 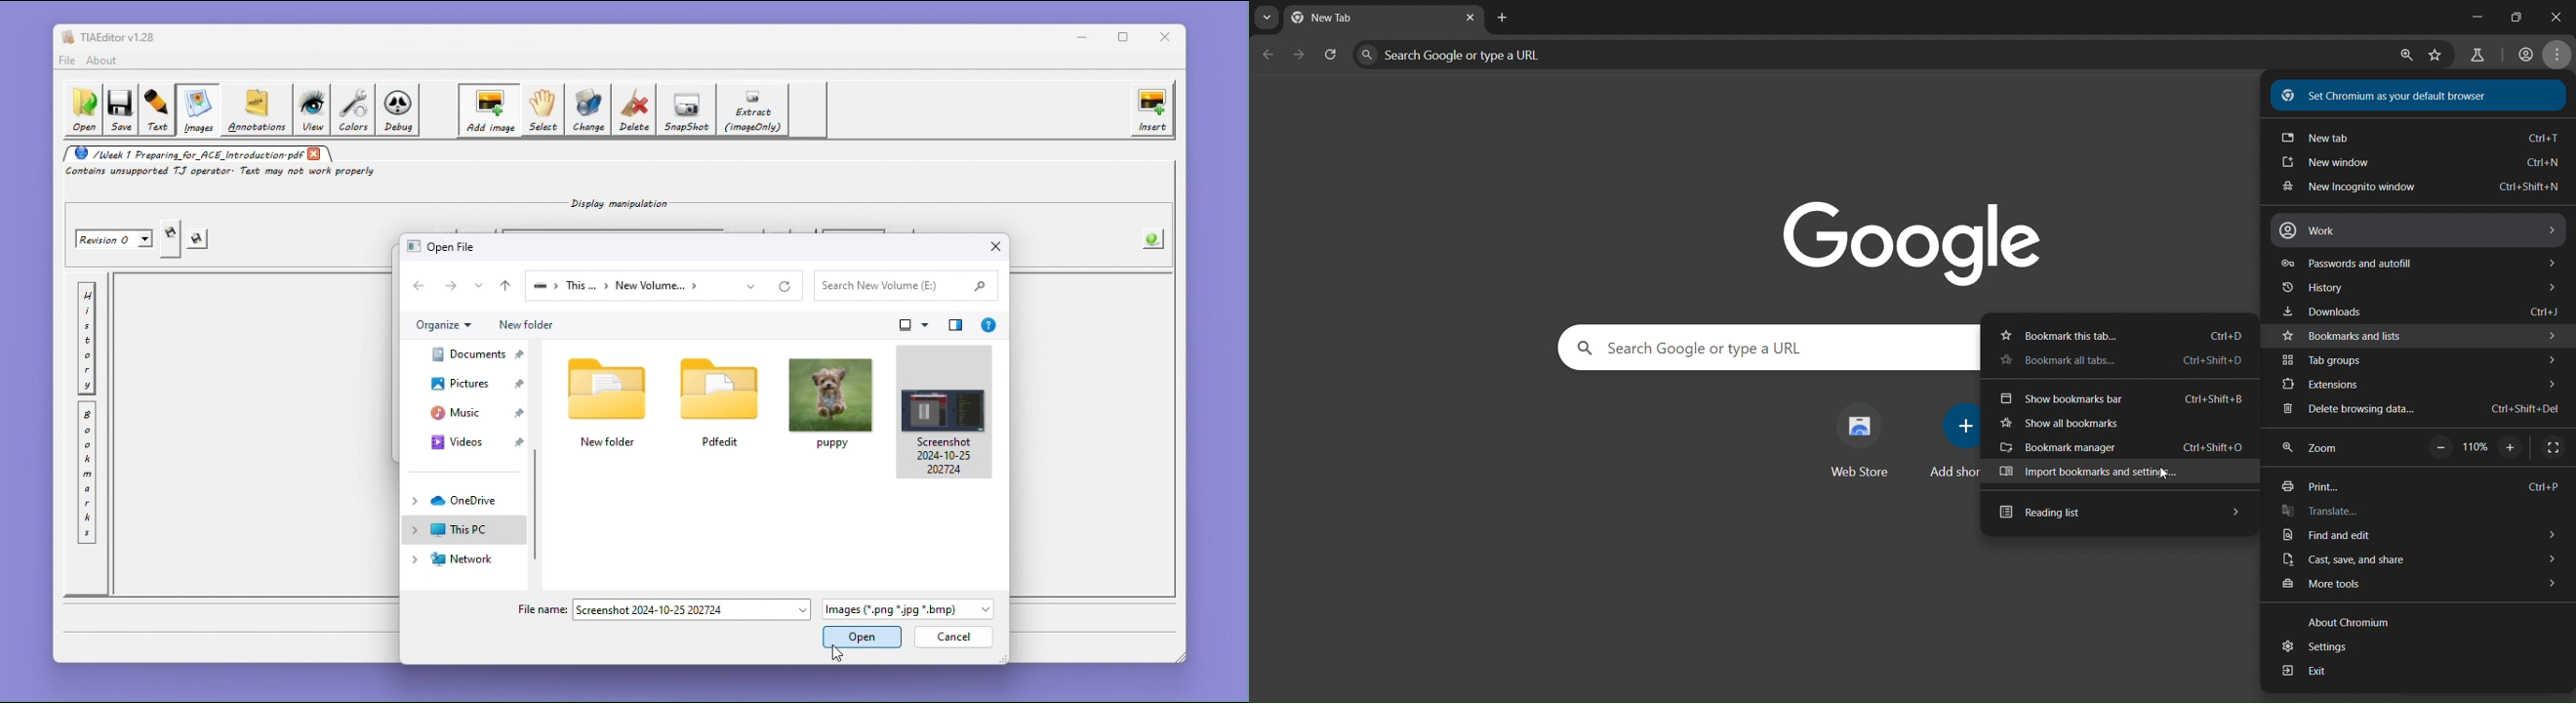 What do you see at coordinates (2420, 138) in the screenshot?
I see `new tab` at bounding box center [2420, 138].